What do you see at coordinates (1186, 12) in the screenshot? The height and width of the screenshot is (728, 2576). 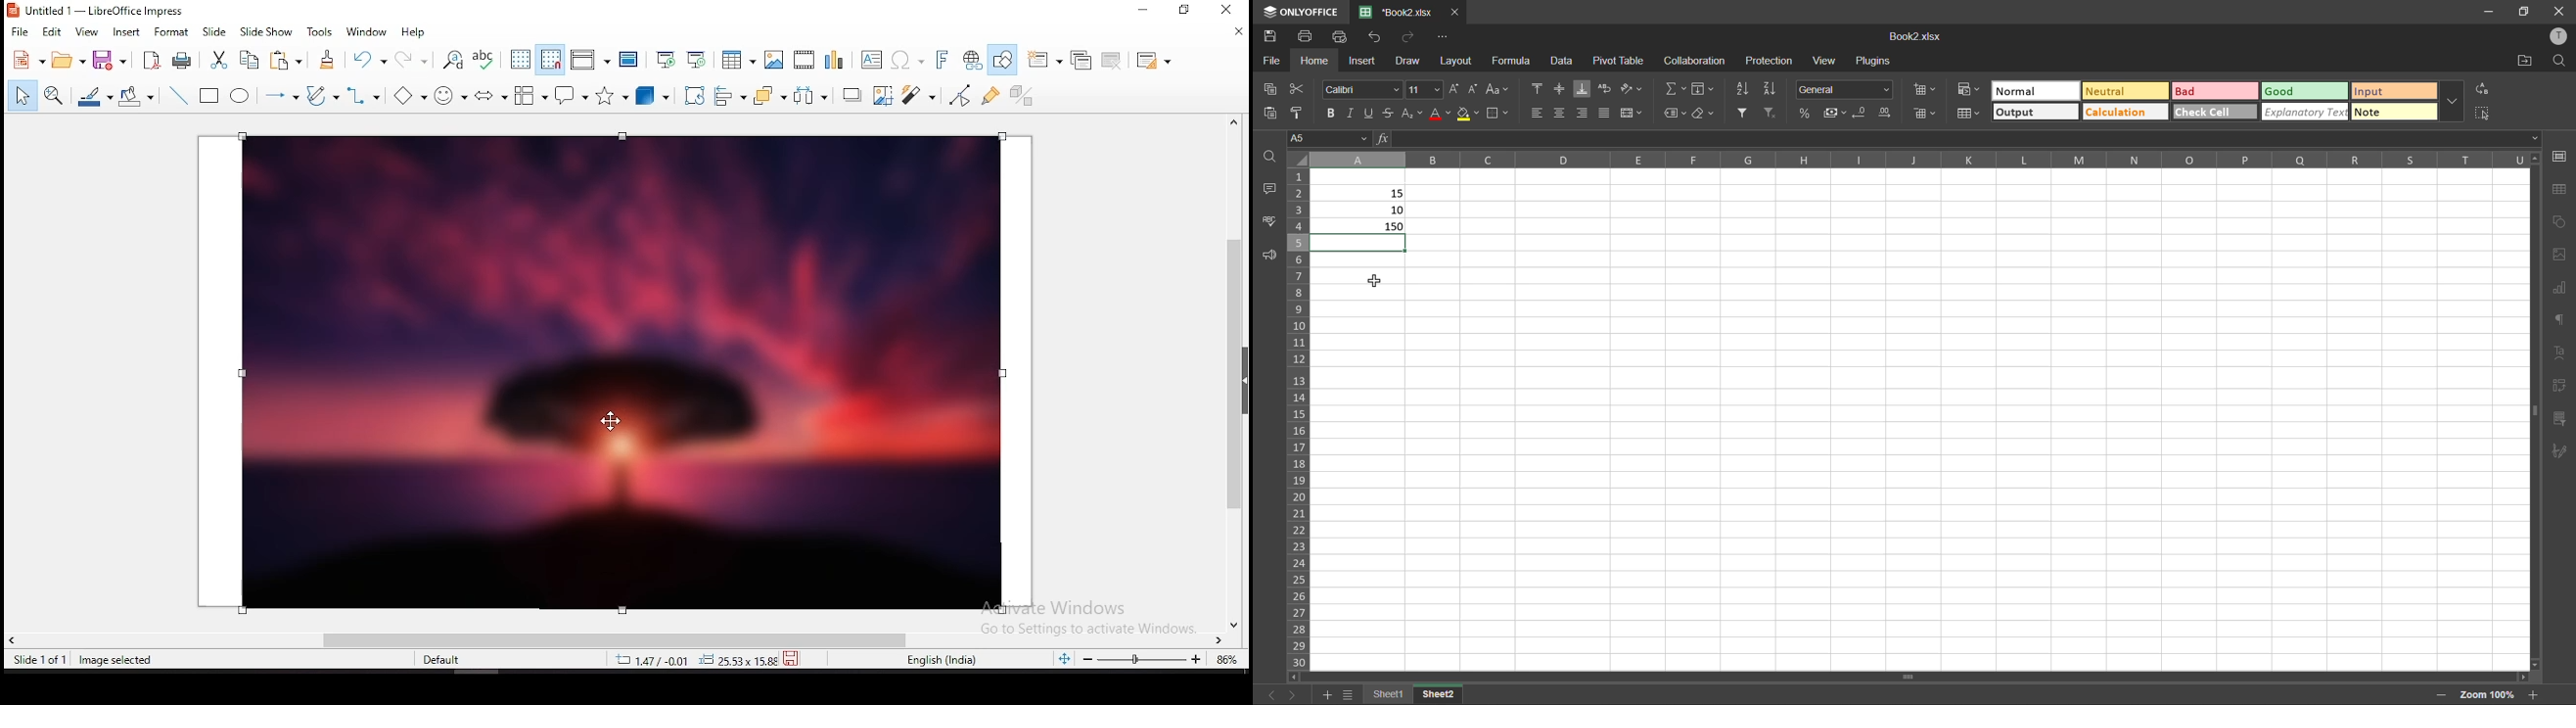 I see `restore` at bounding box center [1186, 12].